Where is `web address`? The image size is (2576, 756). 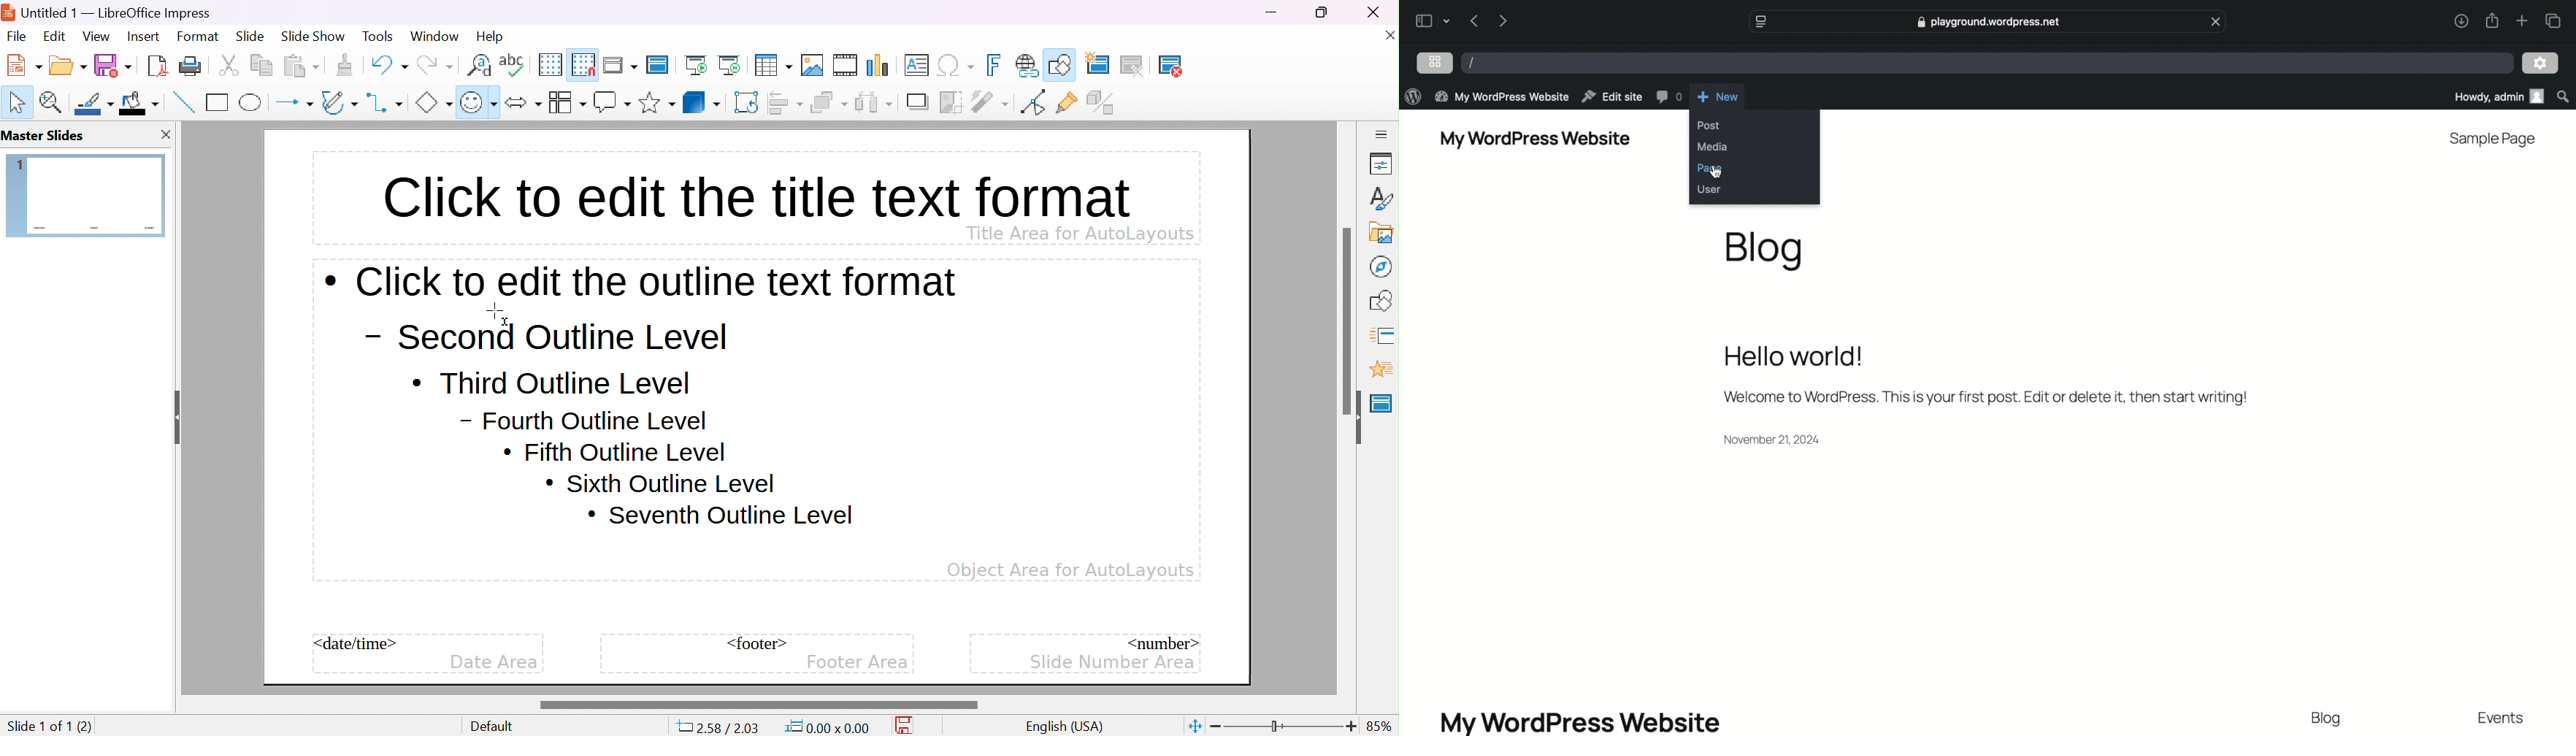
web address is located at coordinates (1988, 22).